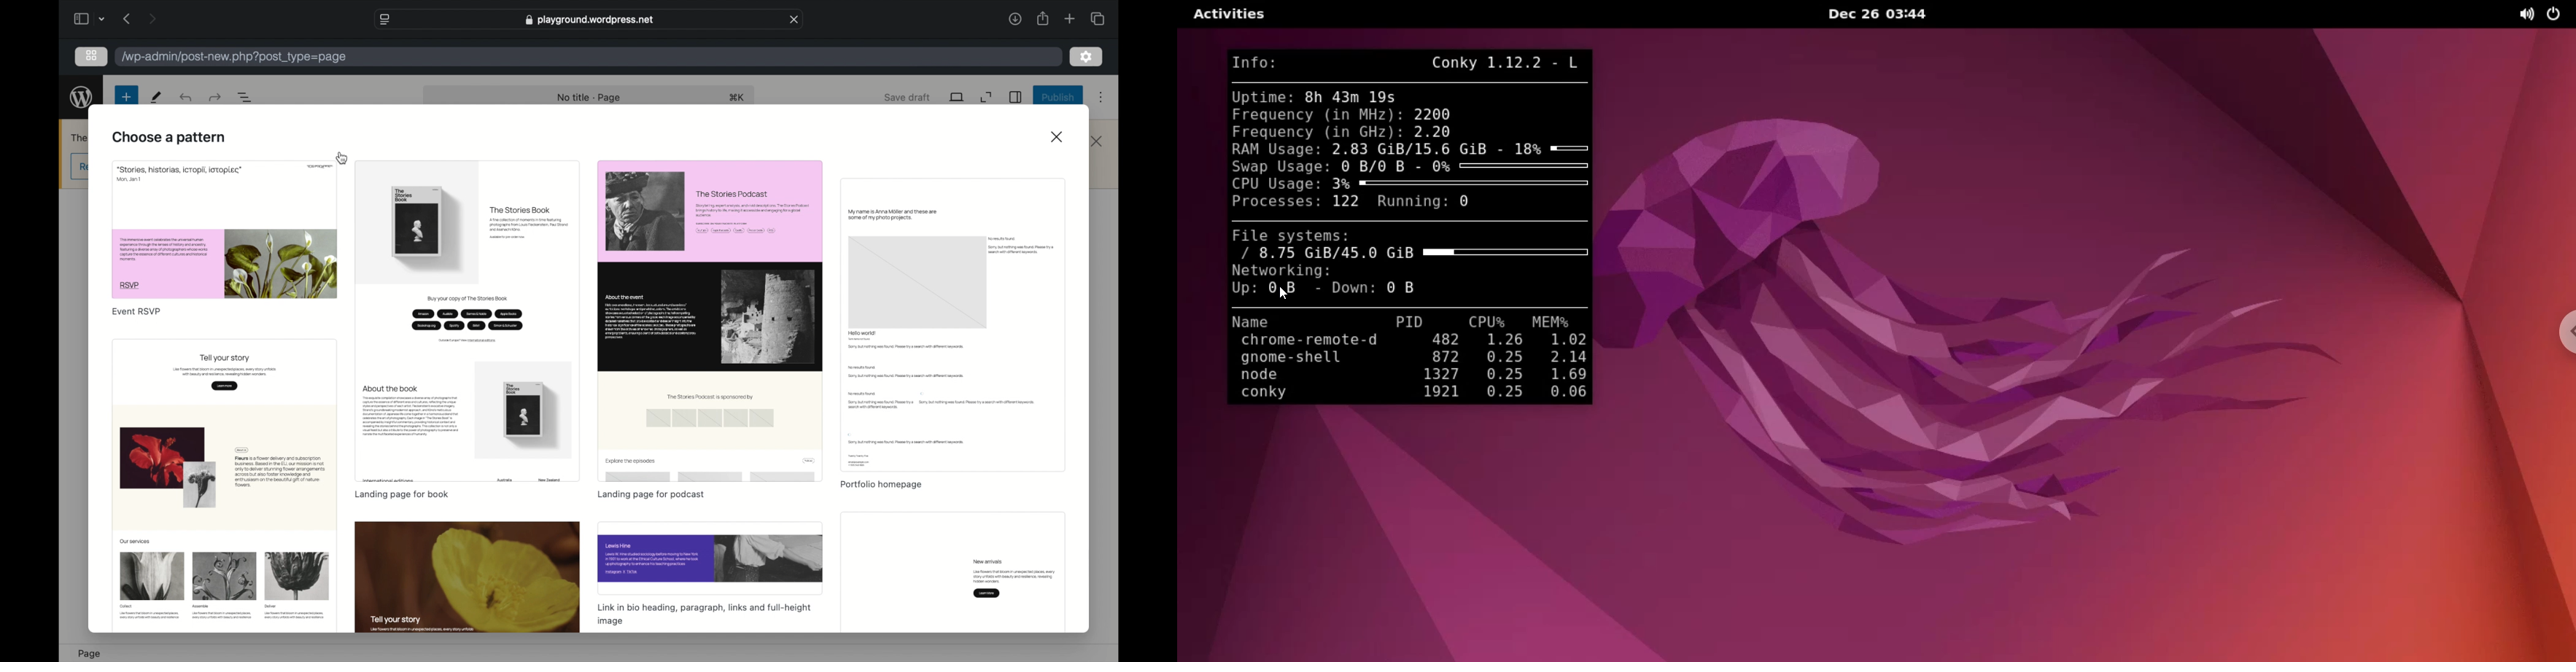 The height and width of the screenshot is (672, 2576). What do you see at coordinates (235, 57) in the screenshot?
I see `wordpress address` at bounding box center [235, 57].